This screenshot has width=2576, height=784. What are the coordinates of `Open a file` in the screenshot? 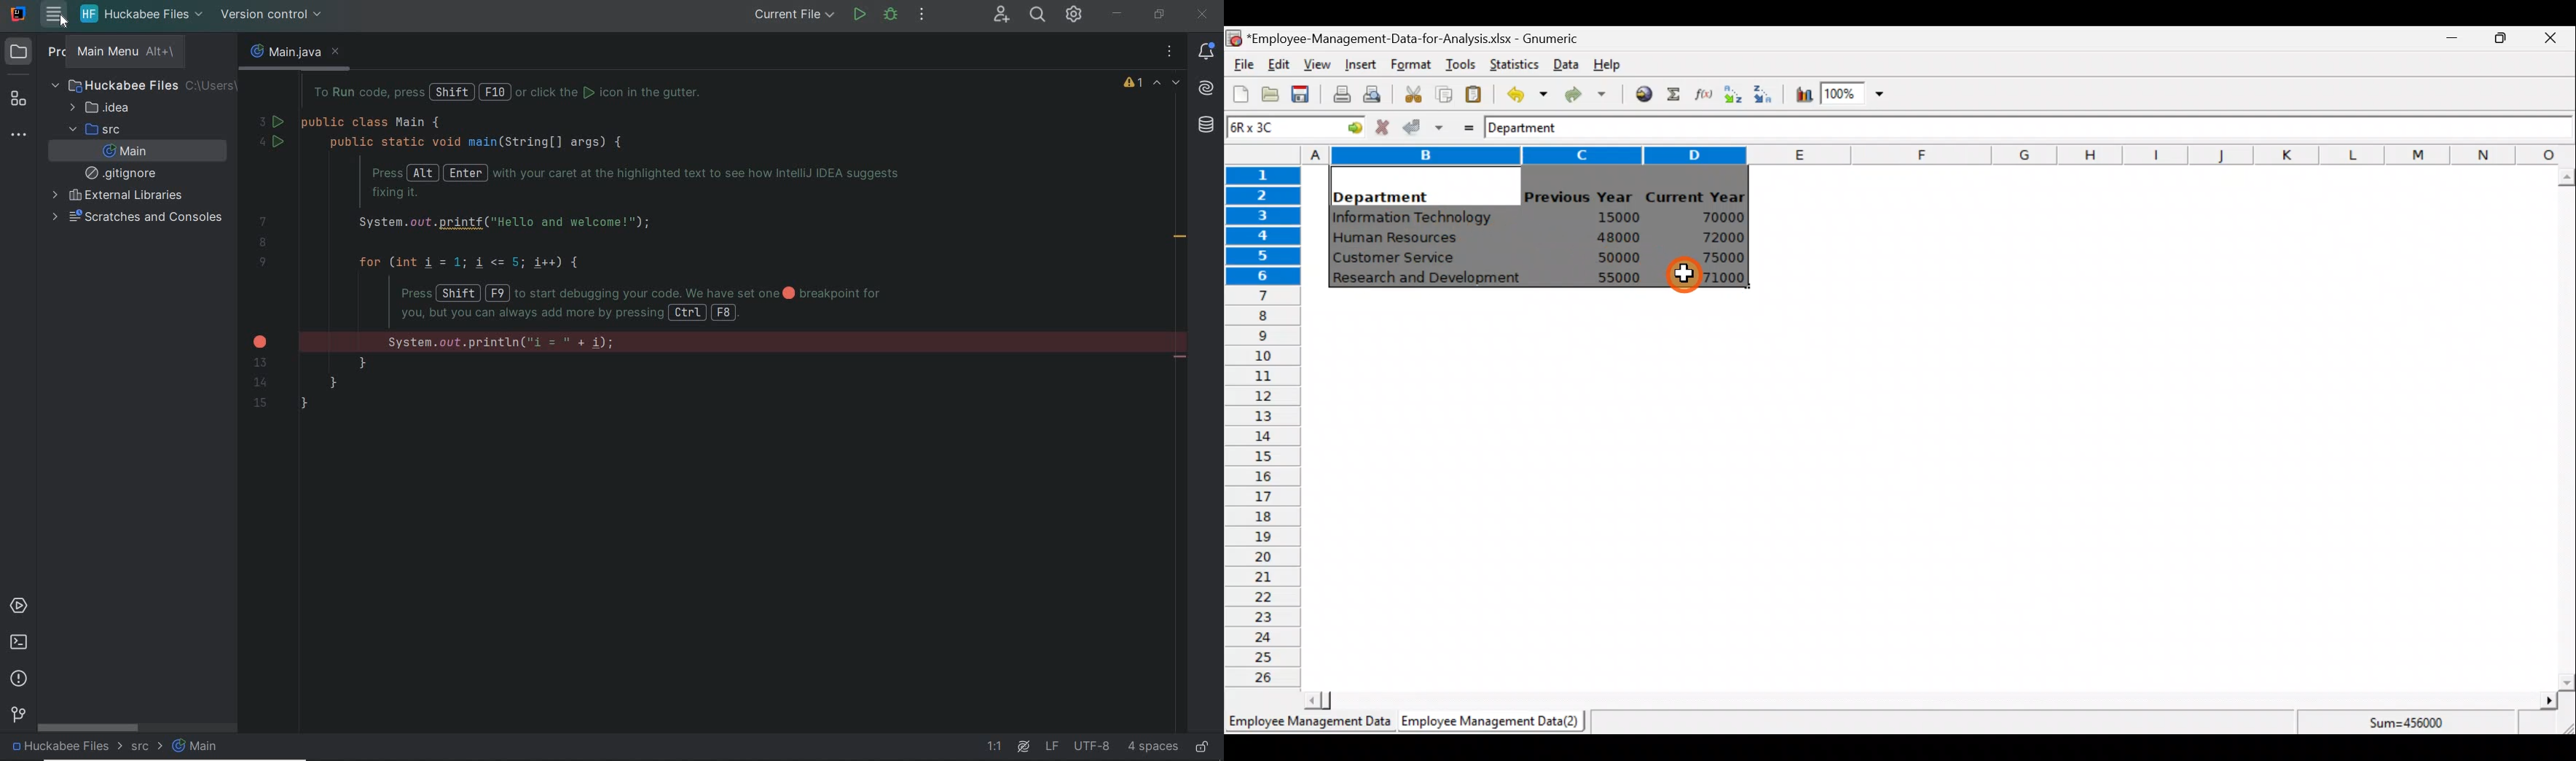 It's located at (1274, 96).